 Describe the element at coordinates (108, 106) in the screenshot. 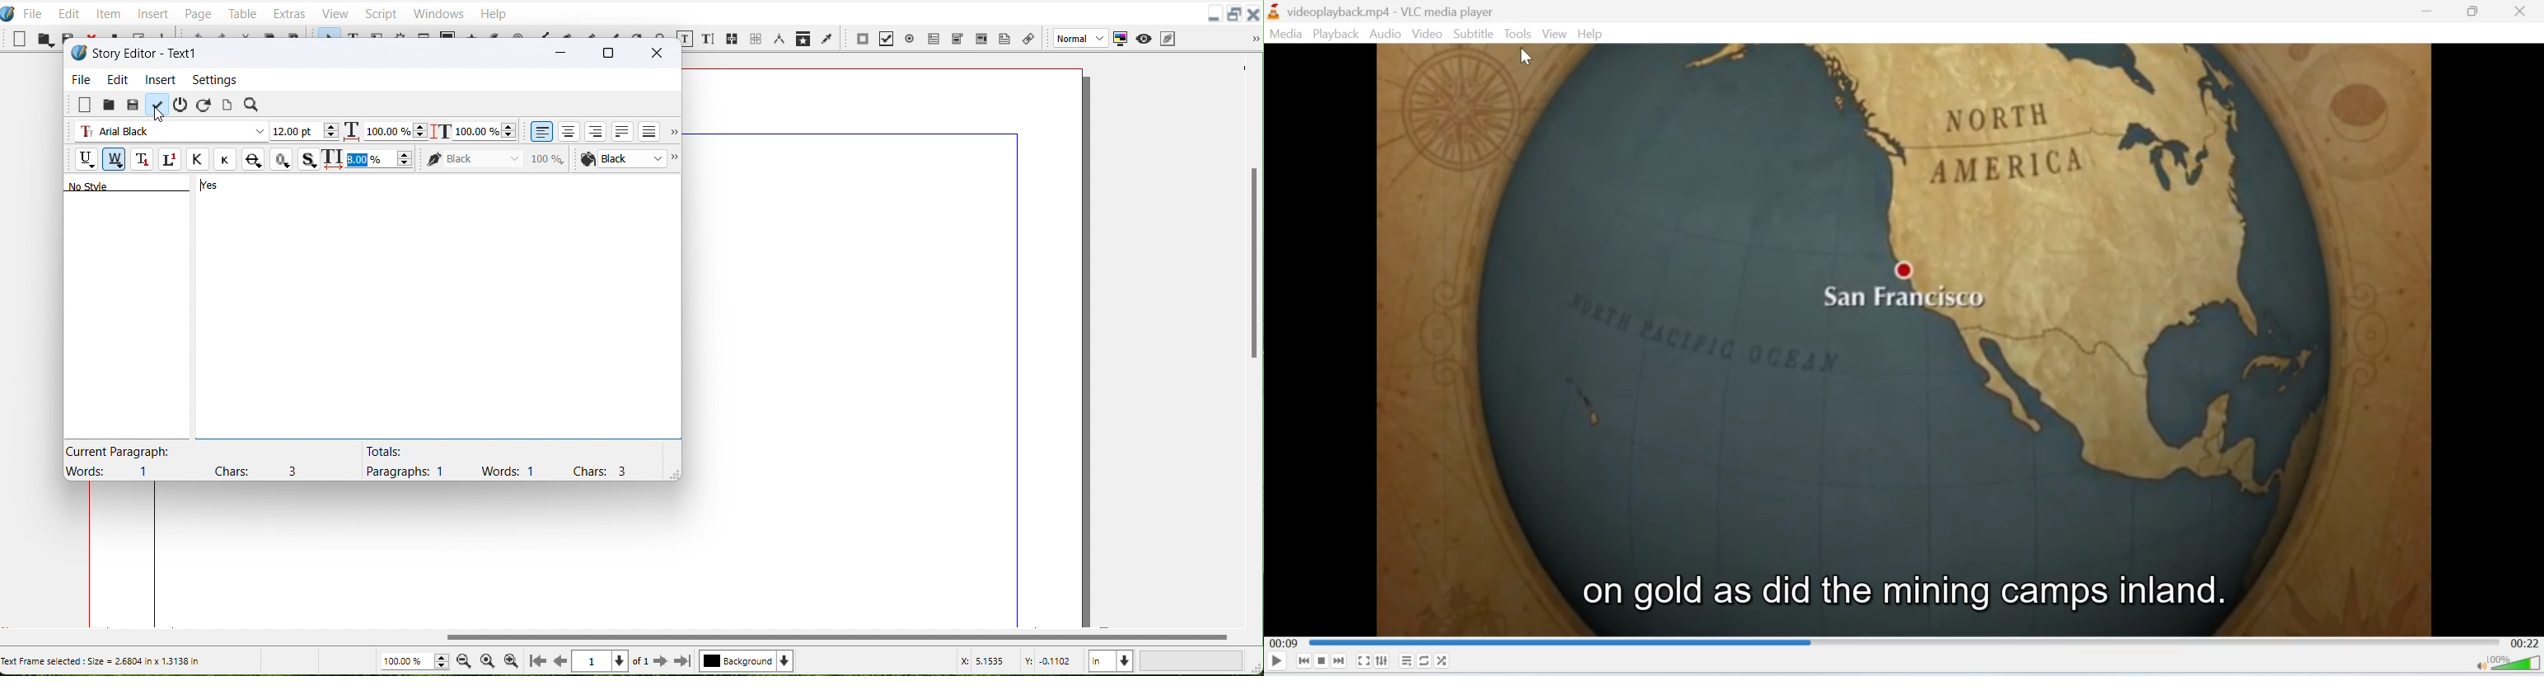

I see `Load from file` at that location.